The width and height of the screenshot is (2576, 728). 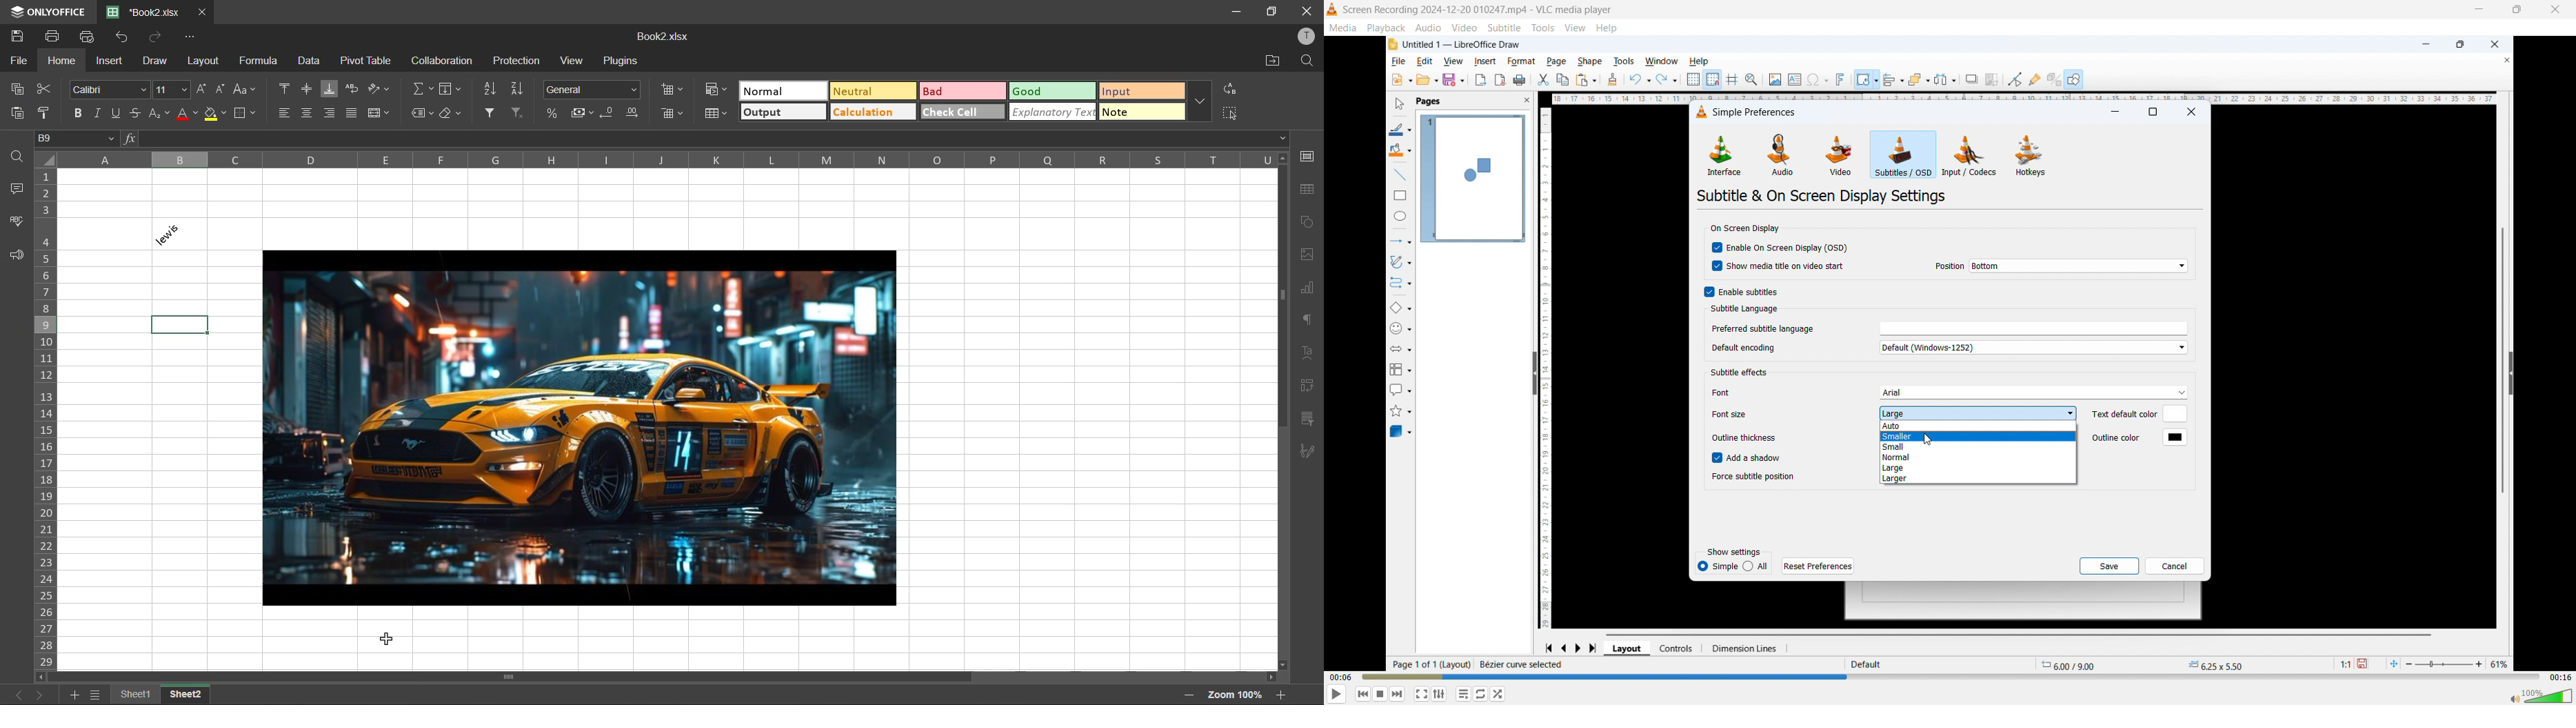 I want to click on insert, so click(x=111, y=62).